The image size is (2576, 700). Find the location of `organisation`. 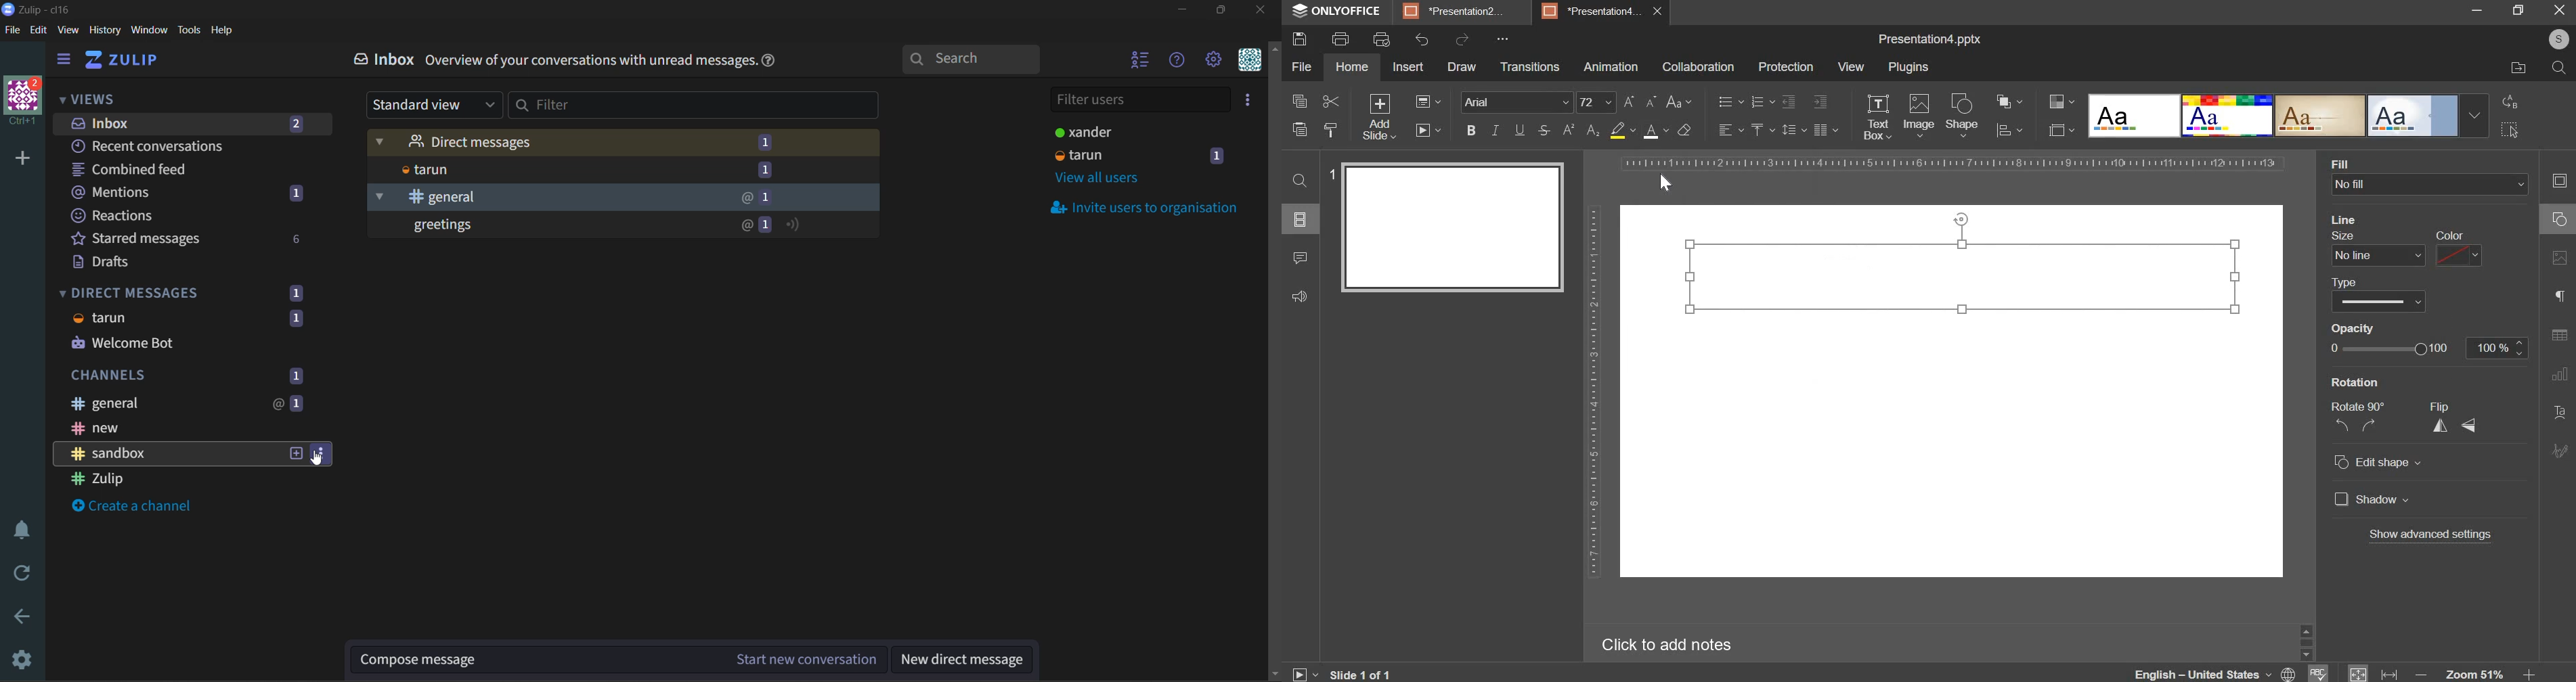

organisation is located at coordinates (24, 103).